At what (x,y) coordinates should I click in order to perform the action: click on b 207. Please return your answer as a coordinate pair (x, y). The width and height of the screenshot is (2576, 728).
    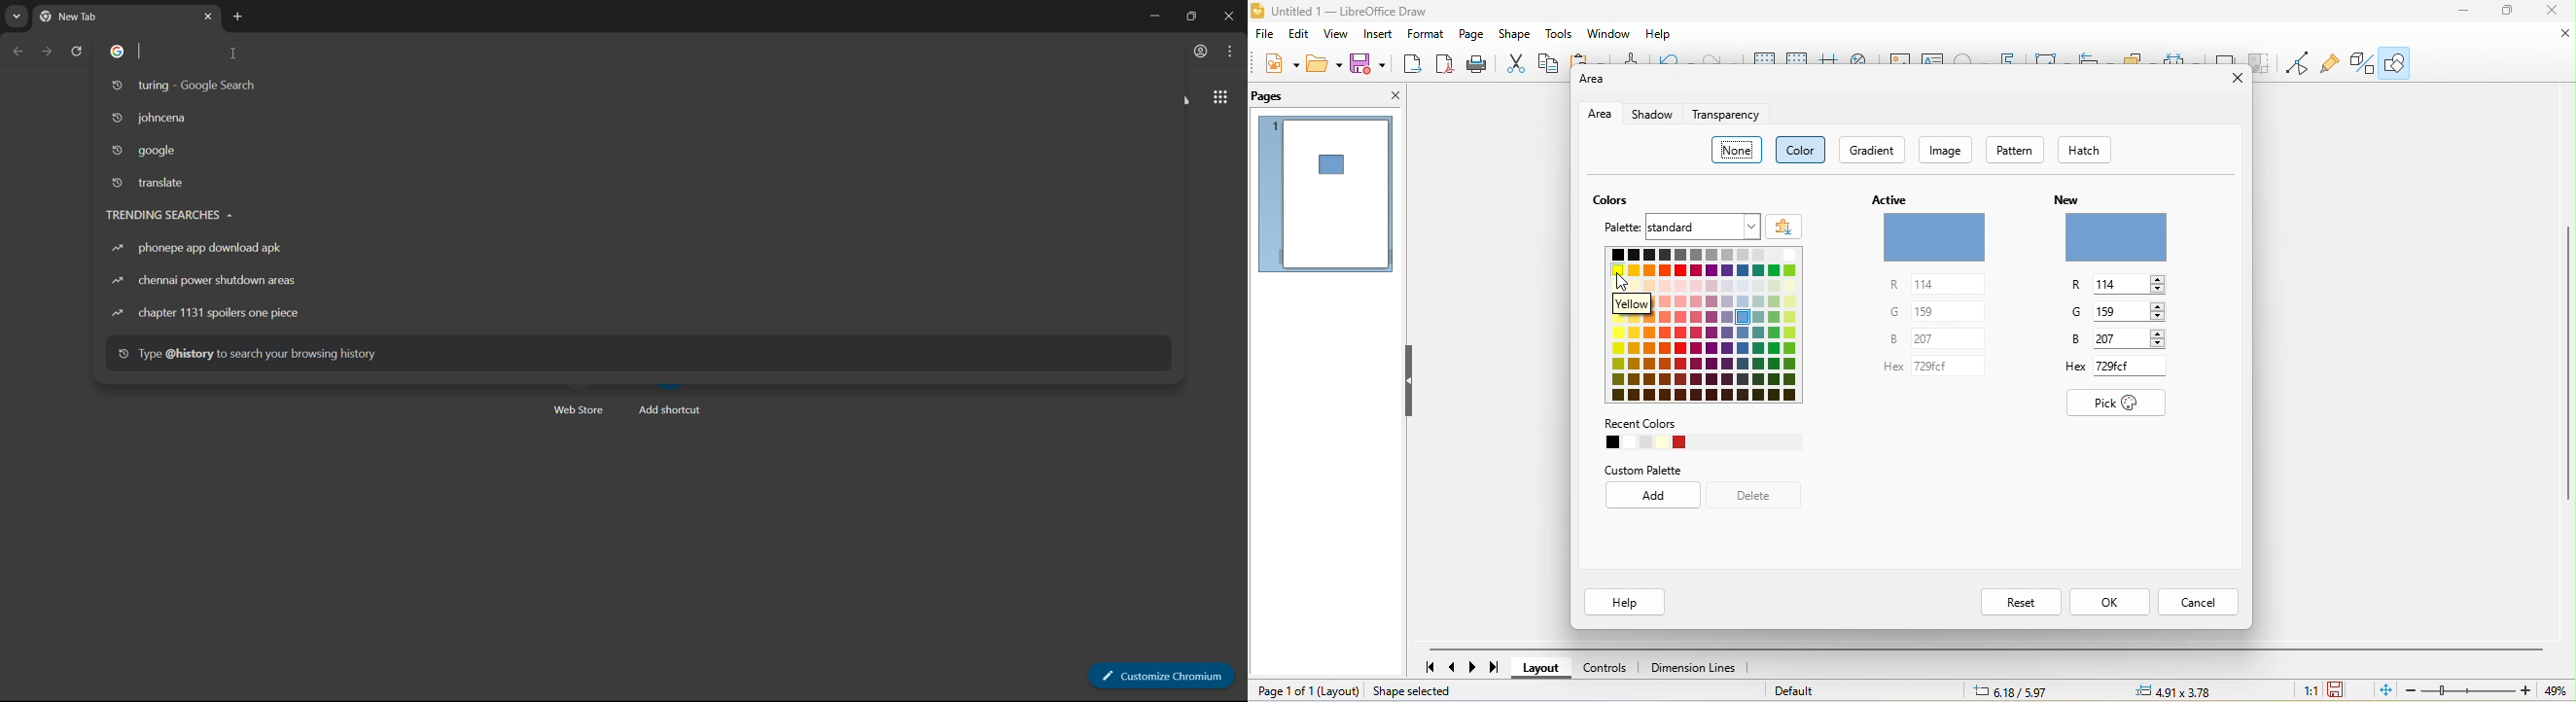
    Looking at the image, I should click on (2125, 339).